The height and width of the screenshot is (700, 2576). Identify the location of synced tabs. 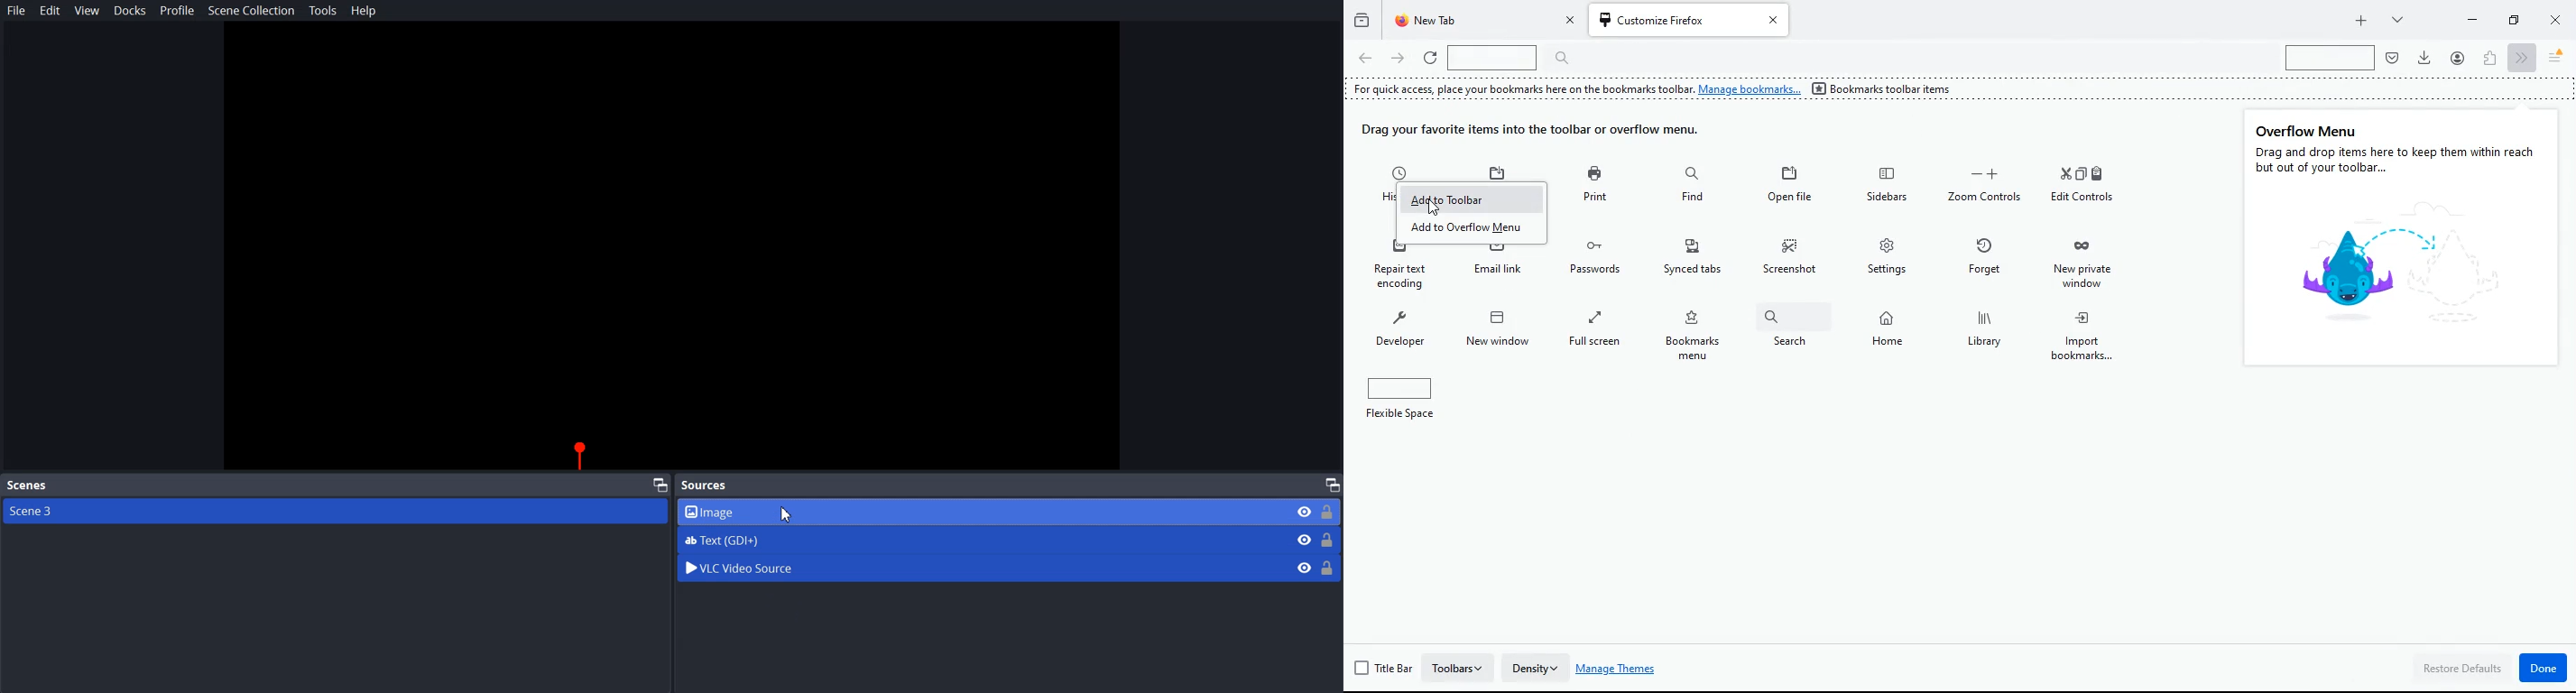
(1696, 261).